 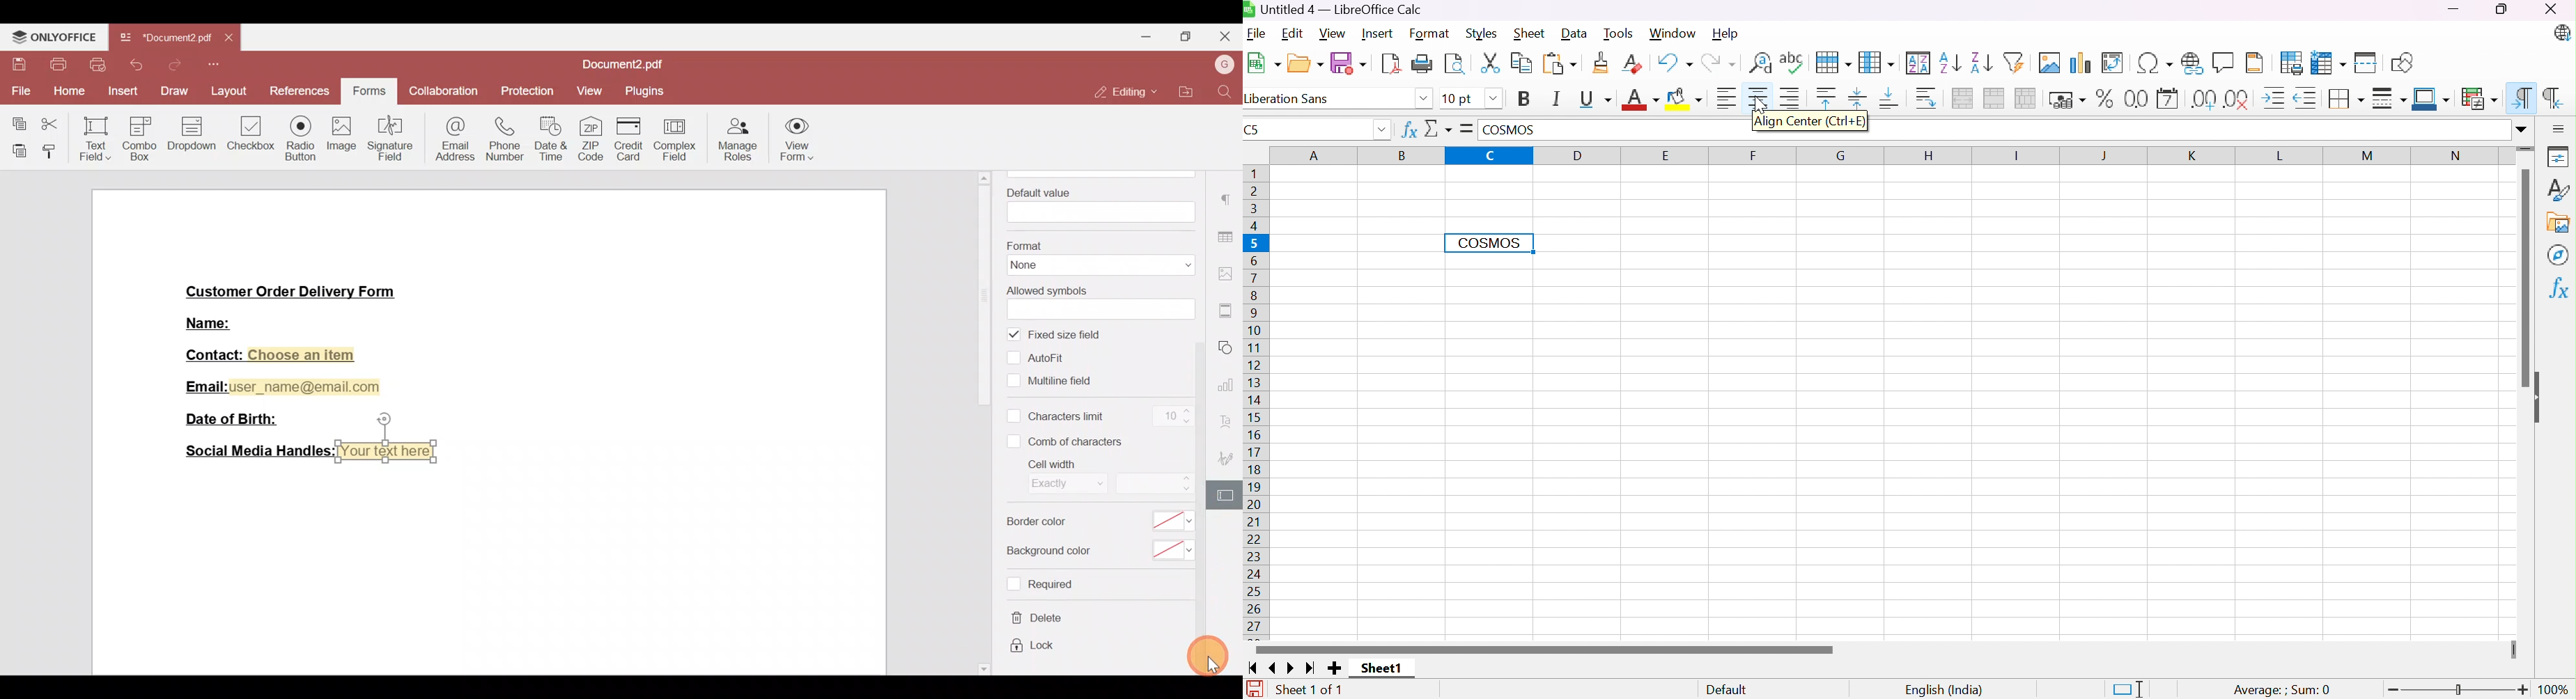 I want to click on Column Name, so click(x=1886, y=156).